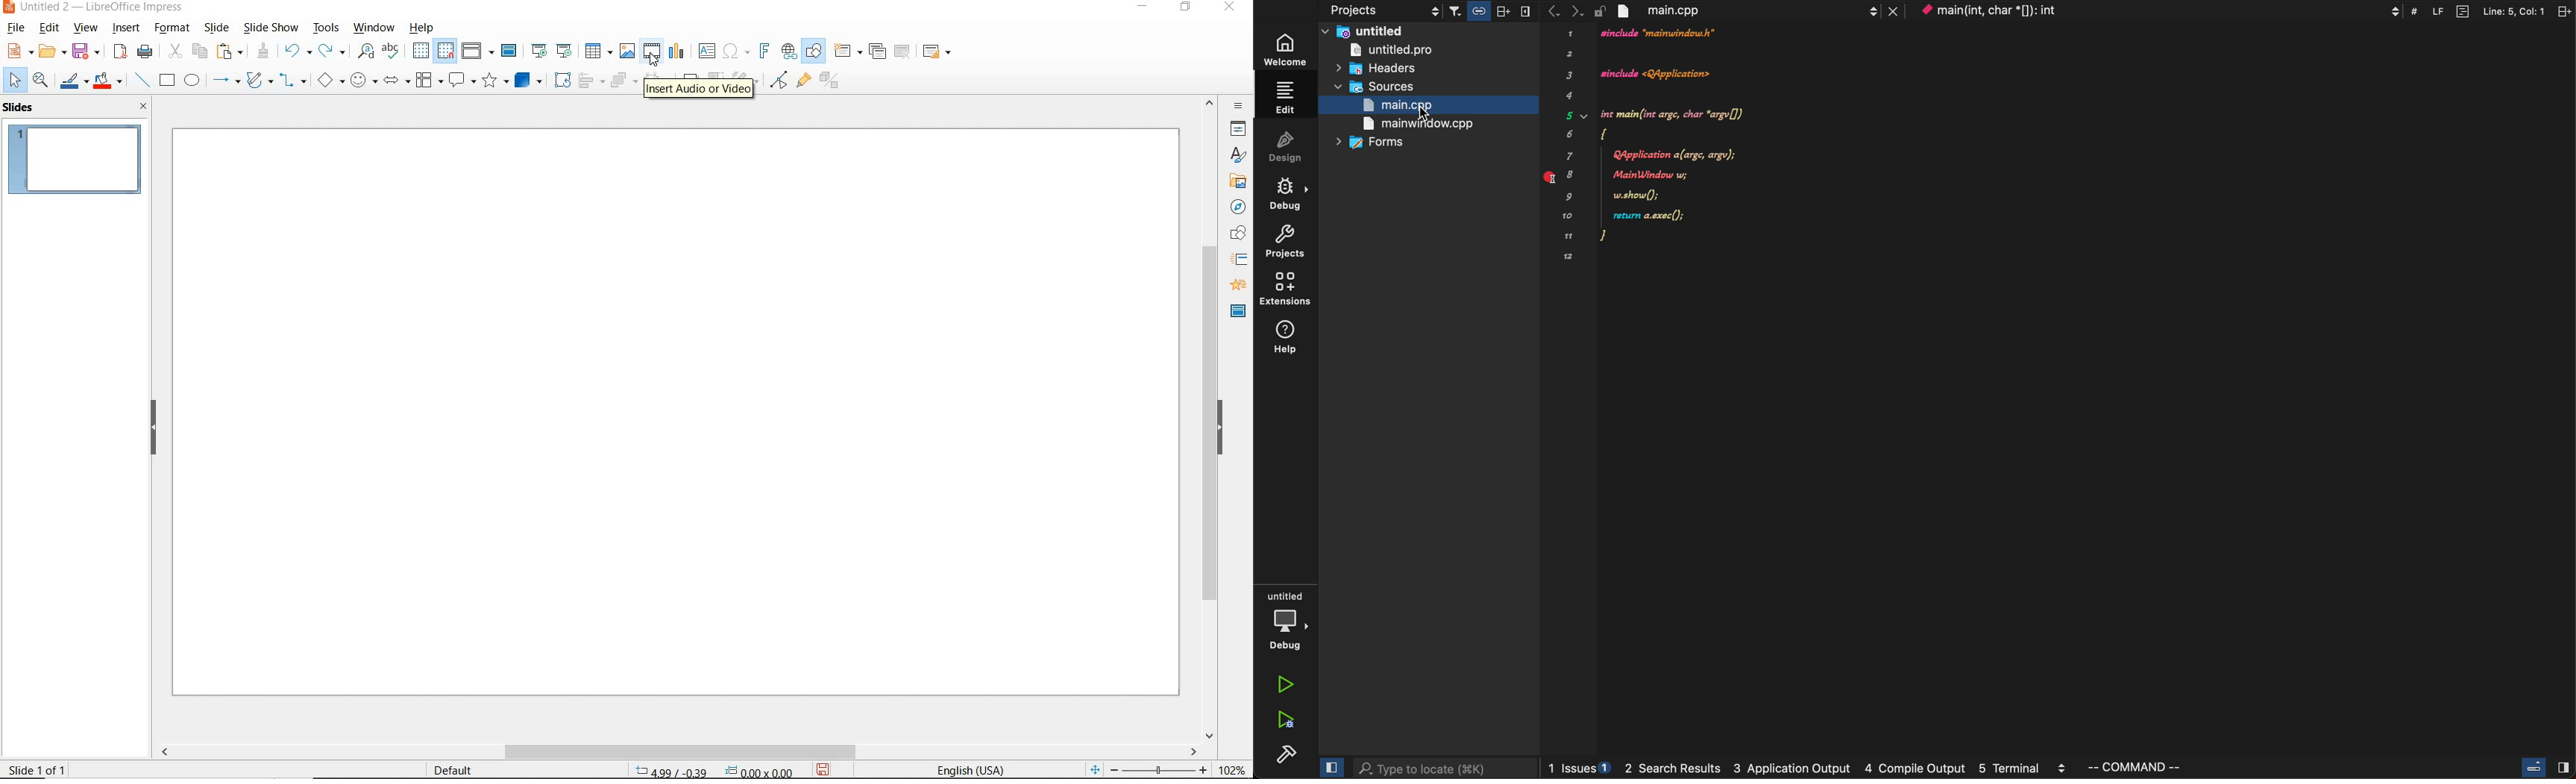 This screenshot has height=784, width=2576. Describe the element at coordinates (13, 79) in the screenshot. I see `SELECT` at that location.